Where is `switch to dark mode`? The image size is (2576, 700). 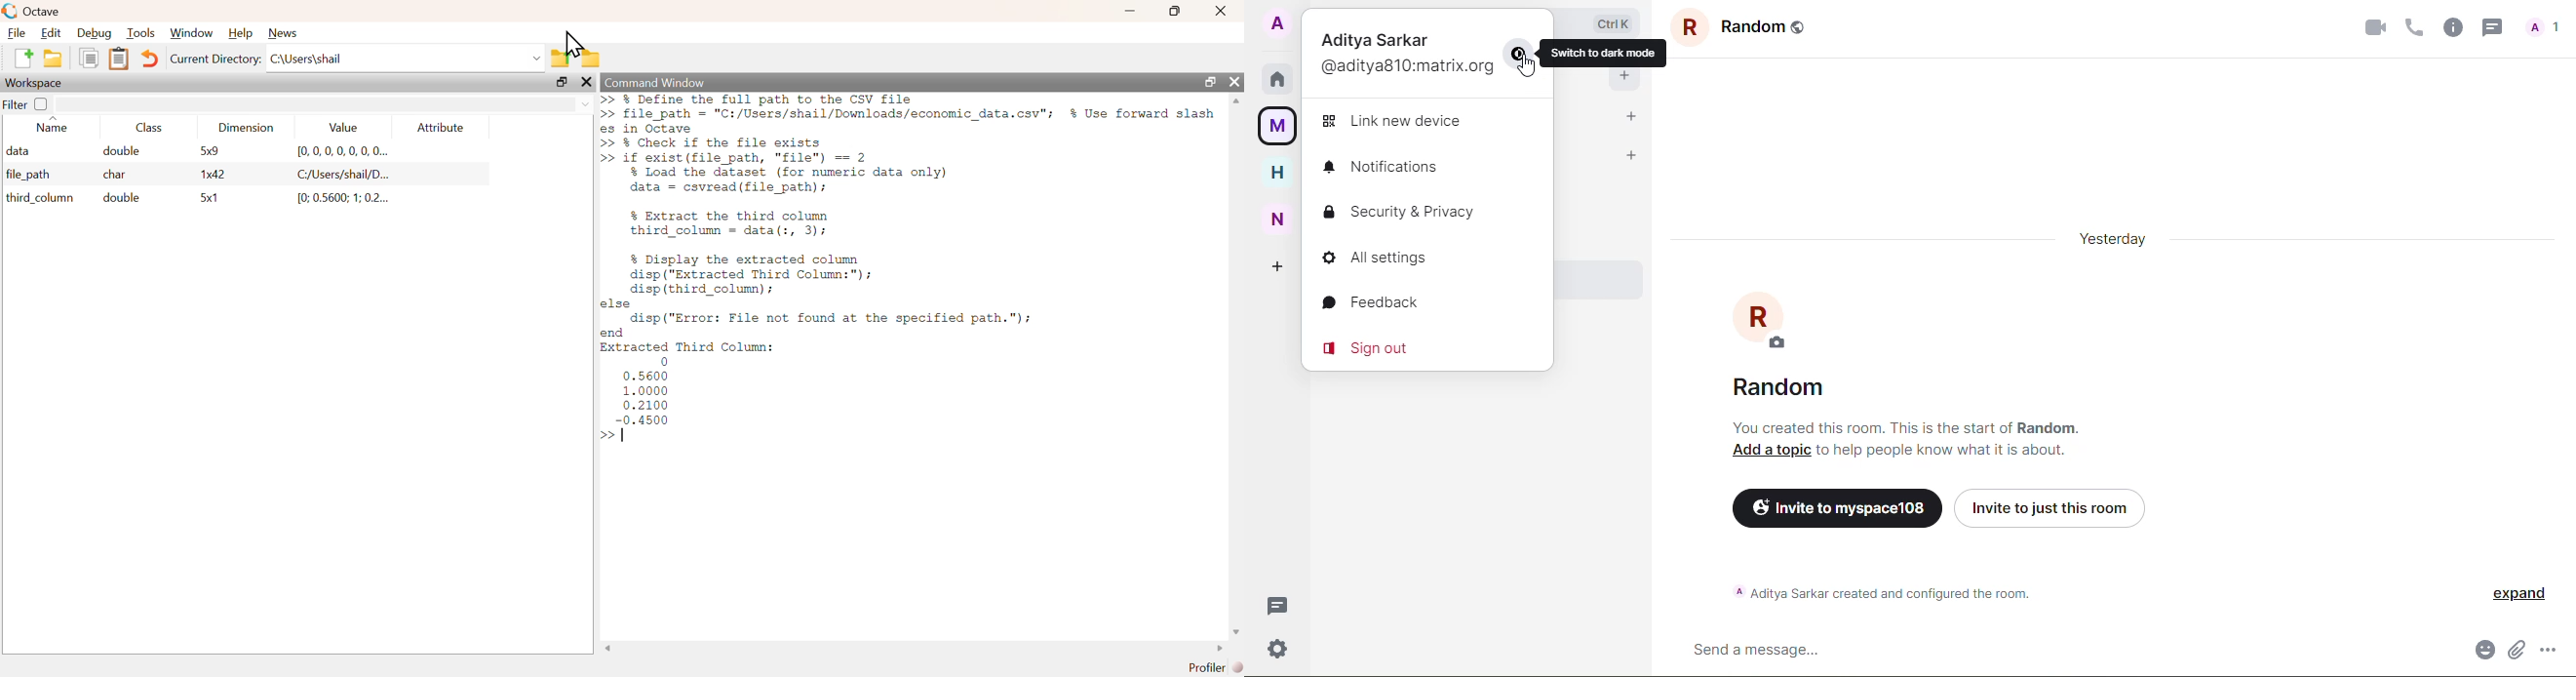
switch to dark mode is located at coordinates (1519, 51).